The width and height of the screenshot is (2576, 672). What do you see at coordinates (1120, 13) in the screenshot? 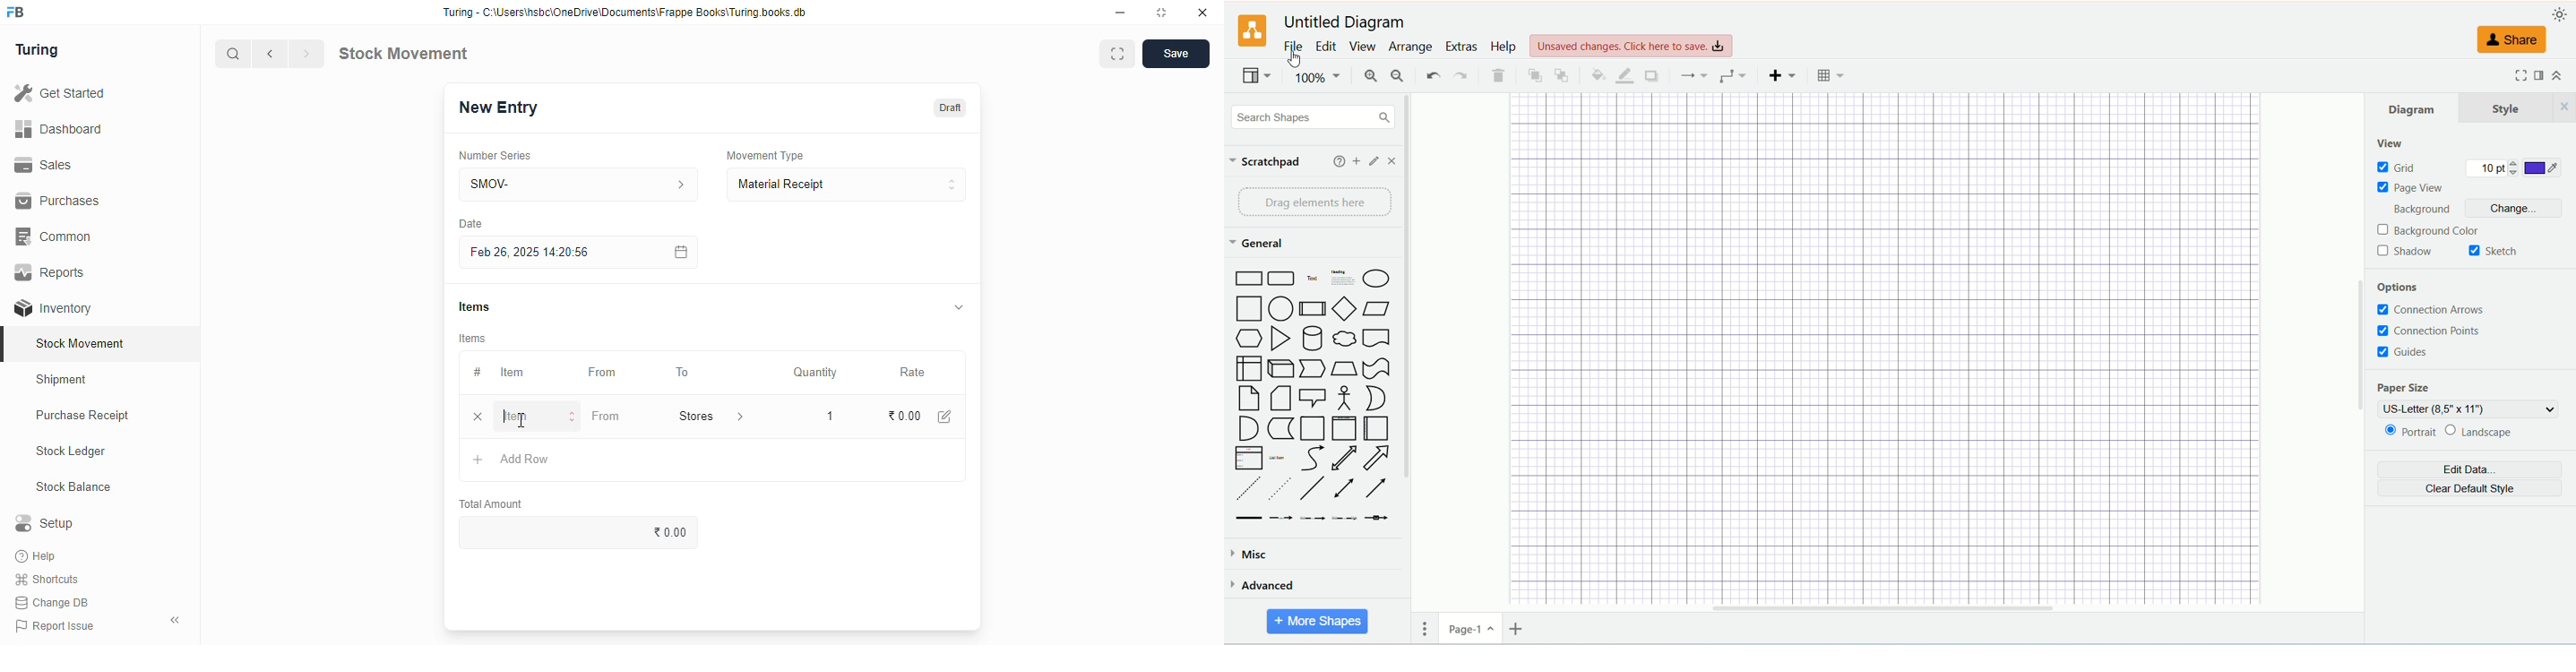
I see `minimize` at bounding box center [1120, 13].